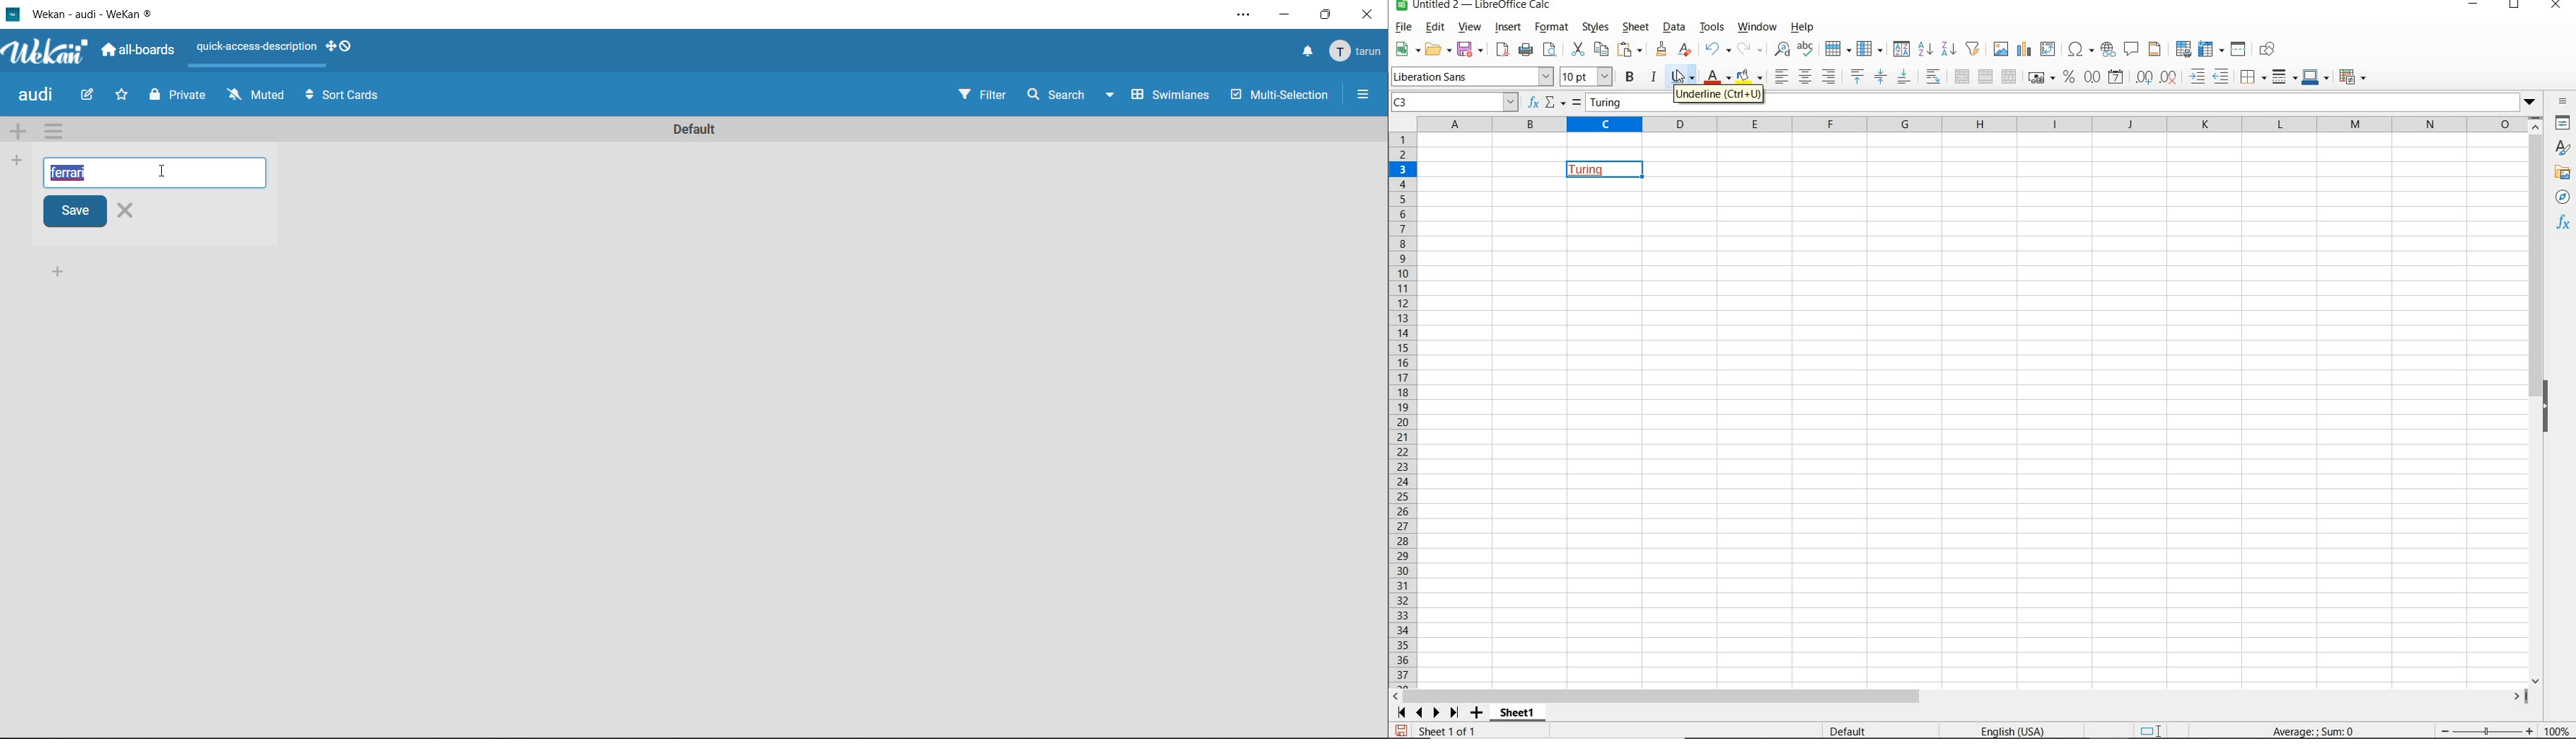 Image resolution: width=2576 pixels, height=756 pixels. Describe the element at coordinates (1905, 78) in the screenshot. I see `ALIGN BOTTOM` at that location.